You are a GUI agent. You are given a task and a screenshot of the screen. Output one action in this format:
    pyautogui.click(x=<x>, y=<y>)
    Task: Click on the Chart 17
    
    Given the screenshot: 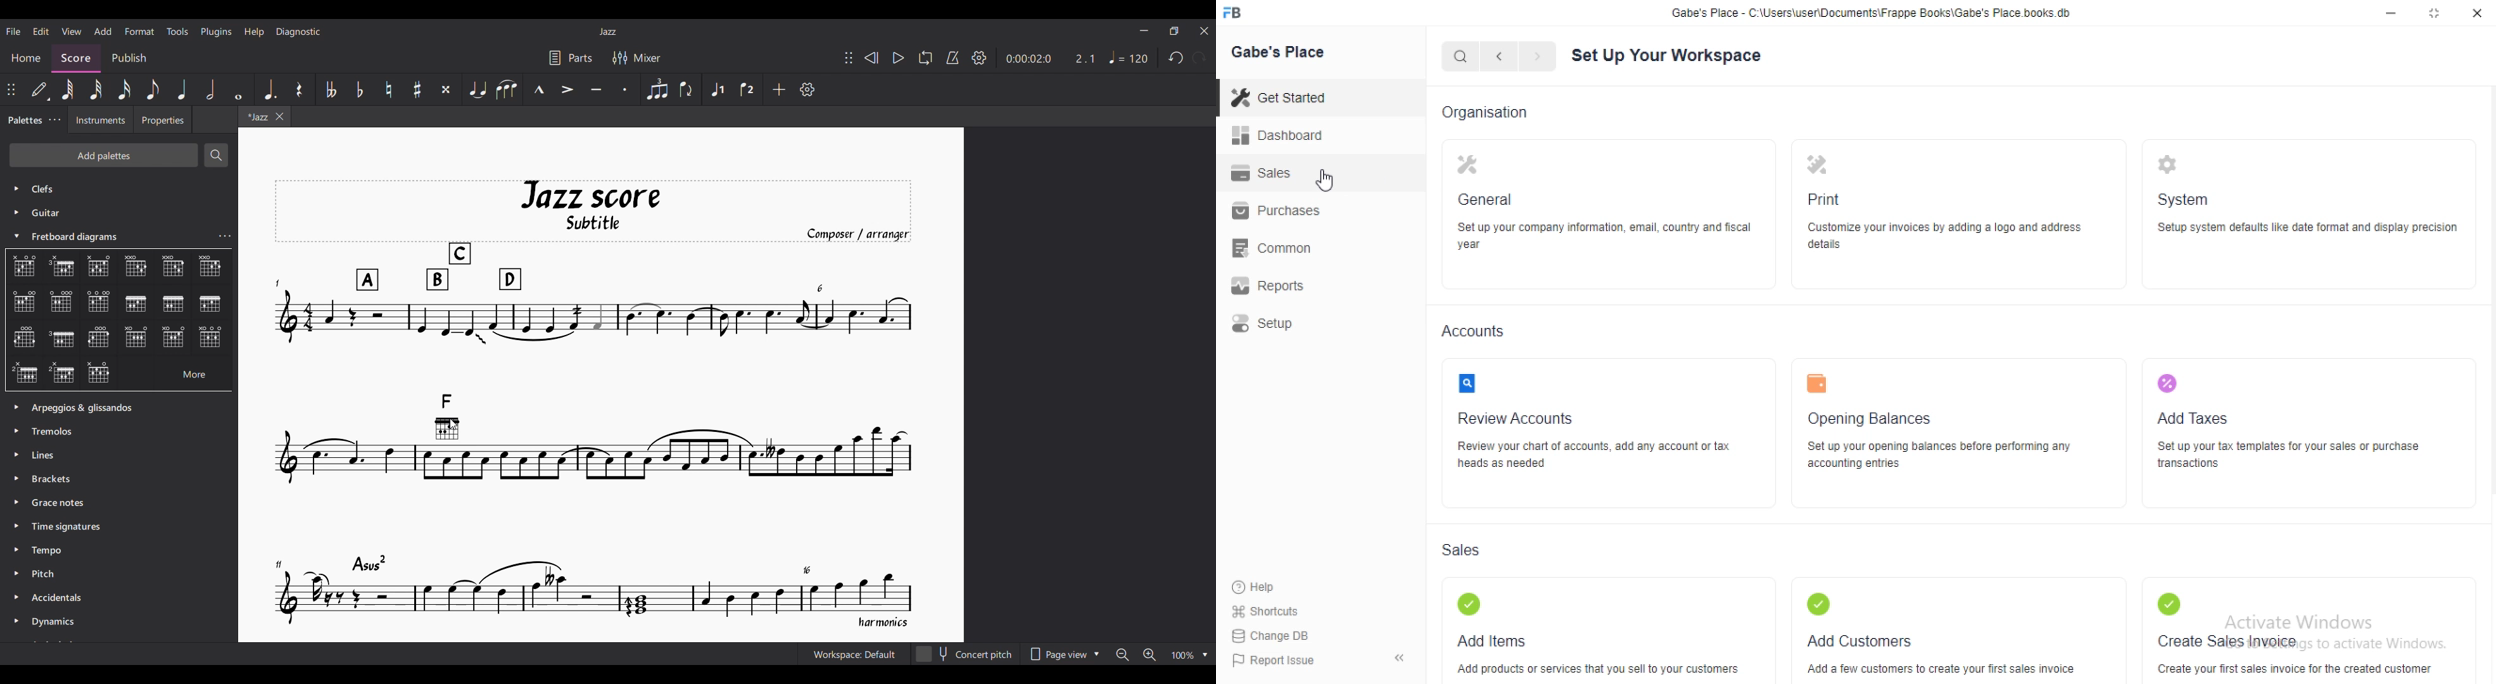 What is the action you would take?
    pyautogui.click(x=24, y=371)
    